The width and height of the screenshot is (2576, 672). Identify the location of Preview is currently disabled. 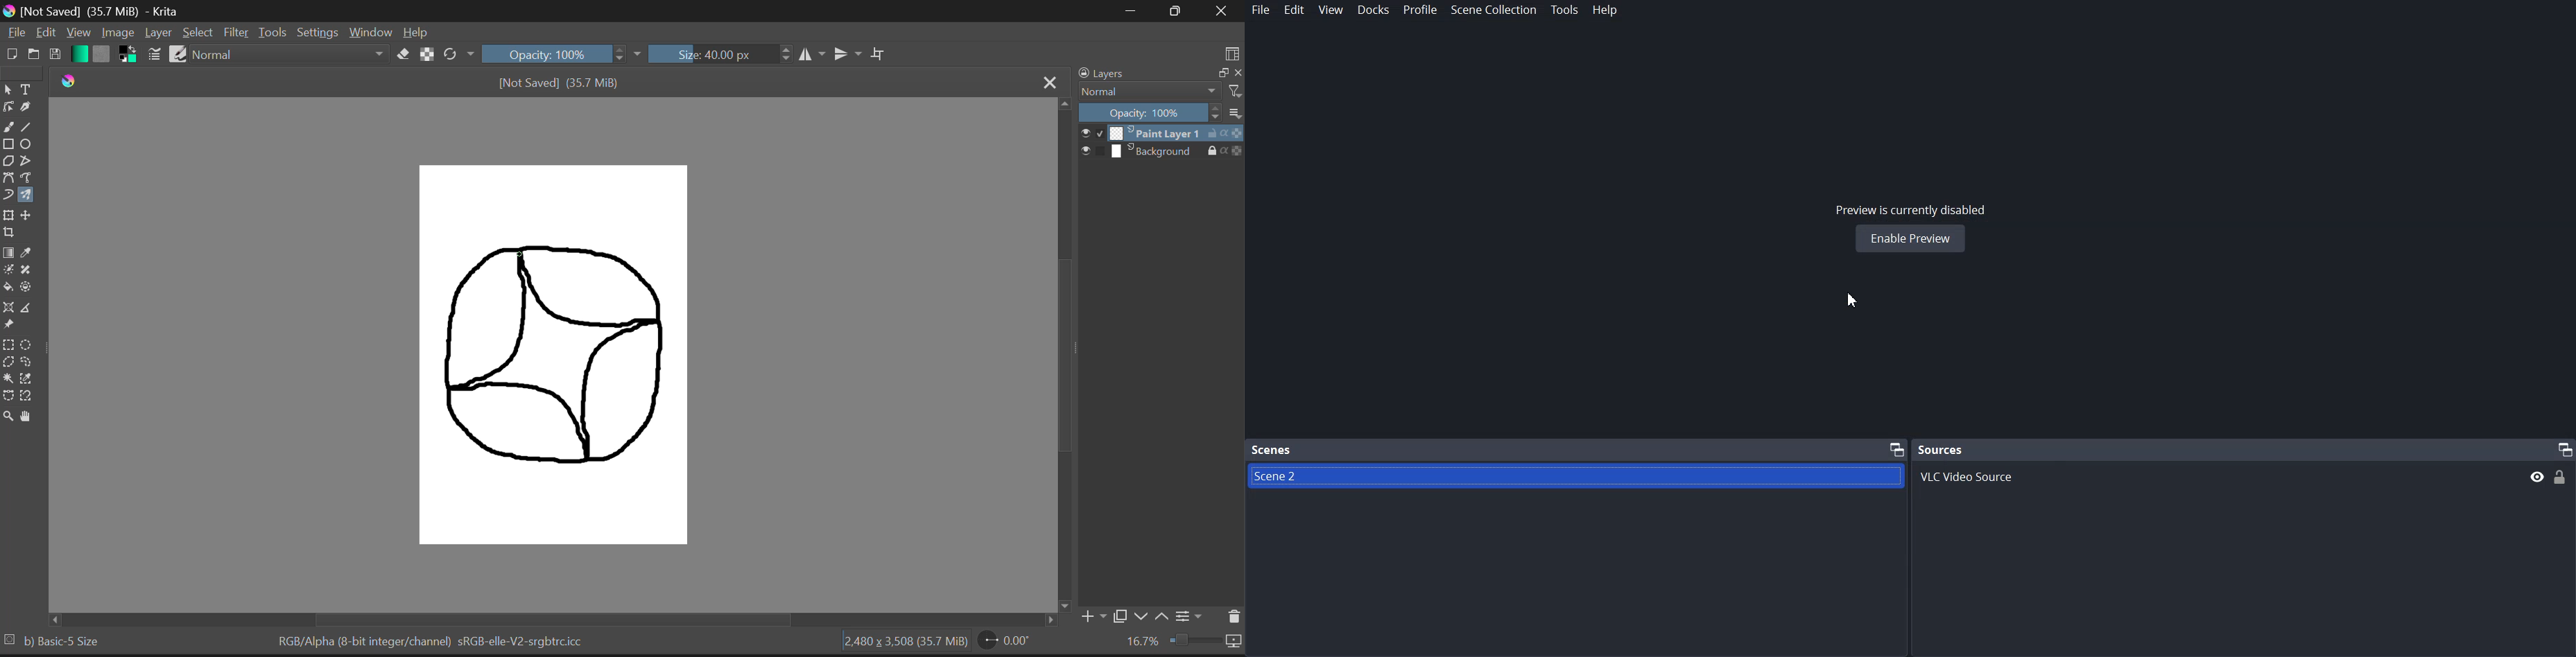
(1908, 207).